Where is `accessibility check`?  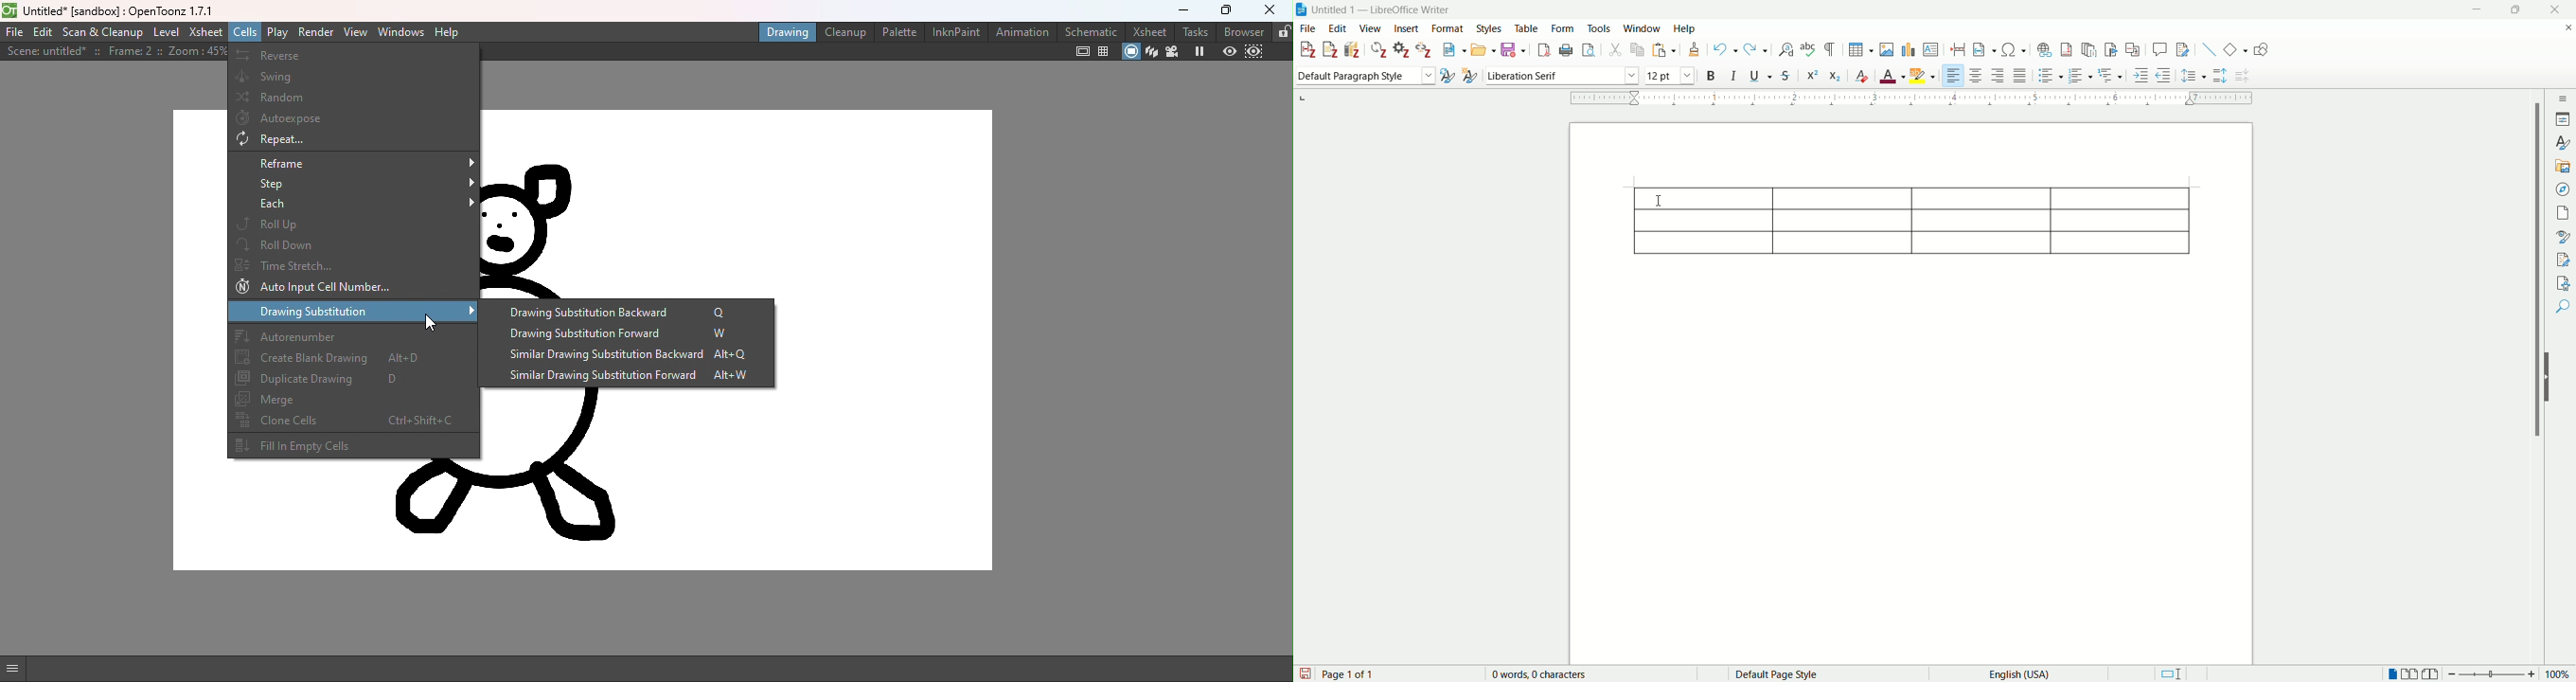 accessibility check is located at coordinates (2562, 285).